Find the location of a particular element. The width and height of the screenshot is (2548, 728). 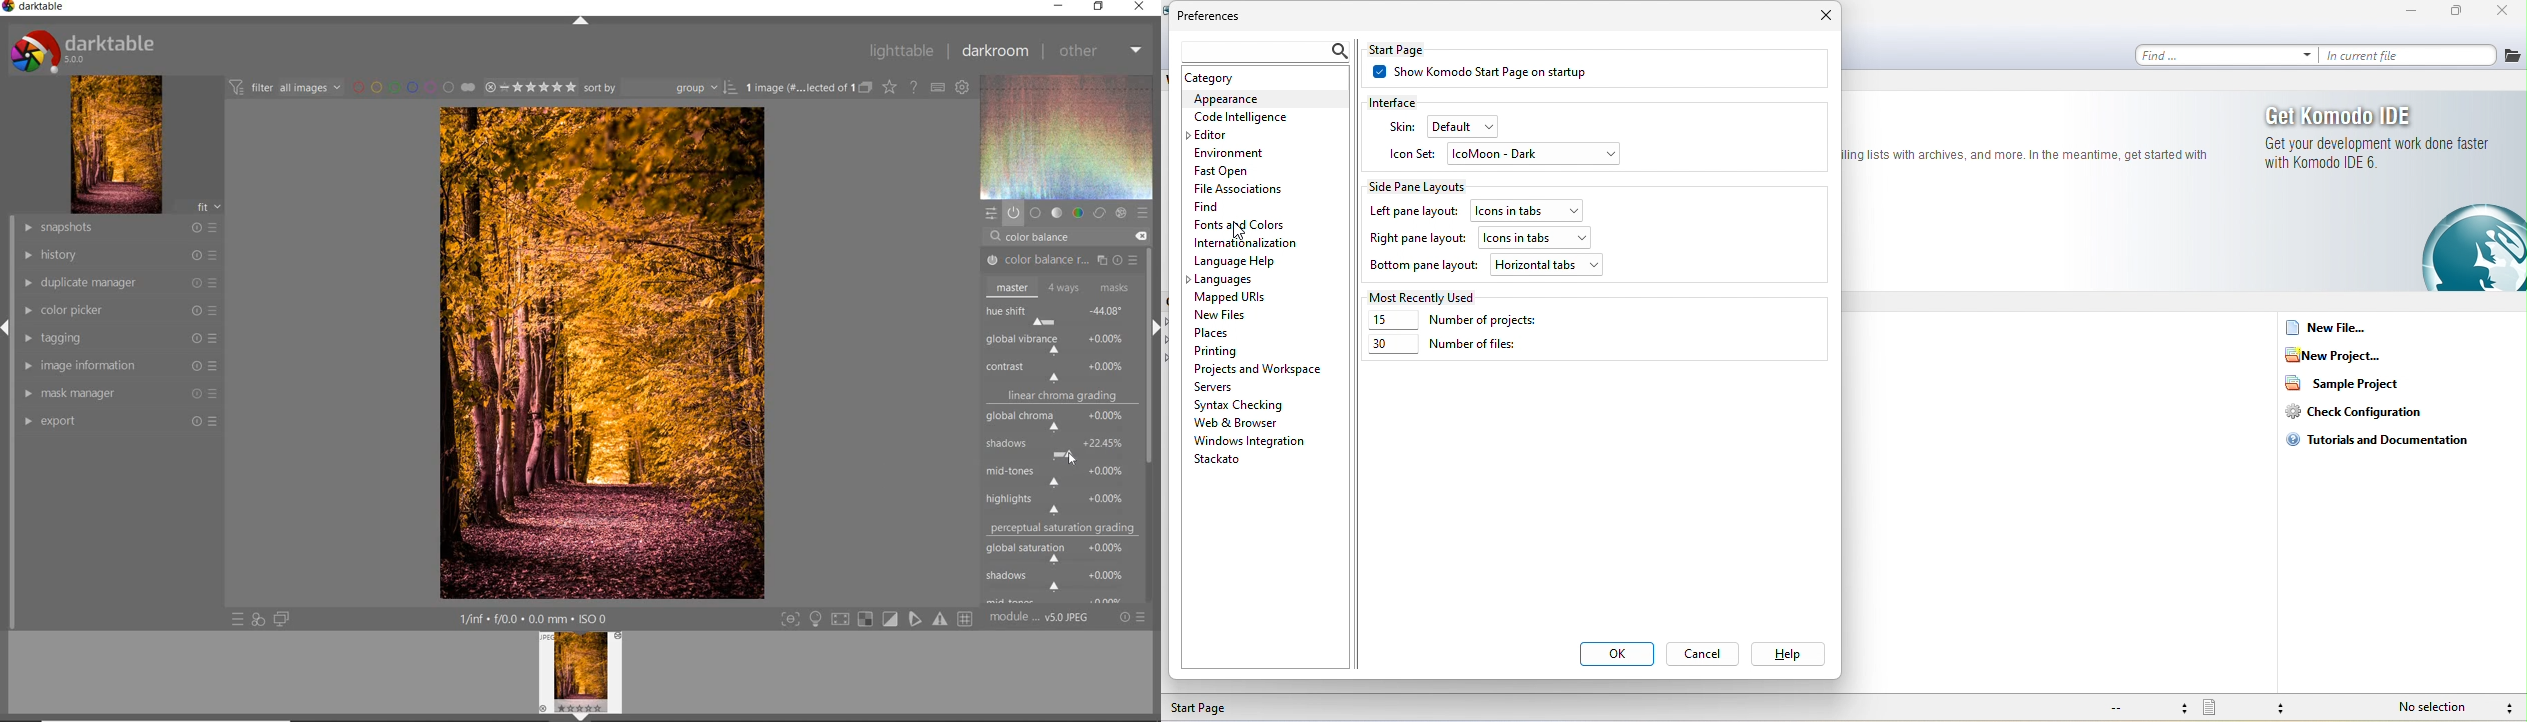

shadows is located at coordinates (1062, 579).